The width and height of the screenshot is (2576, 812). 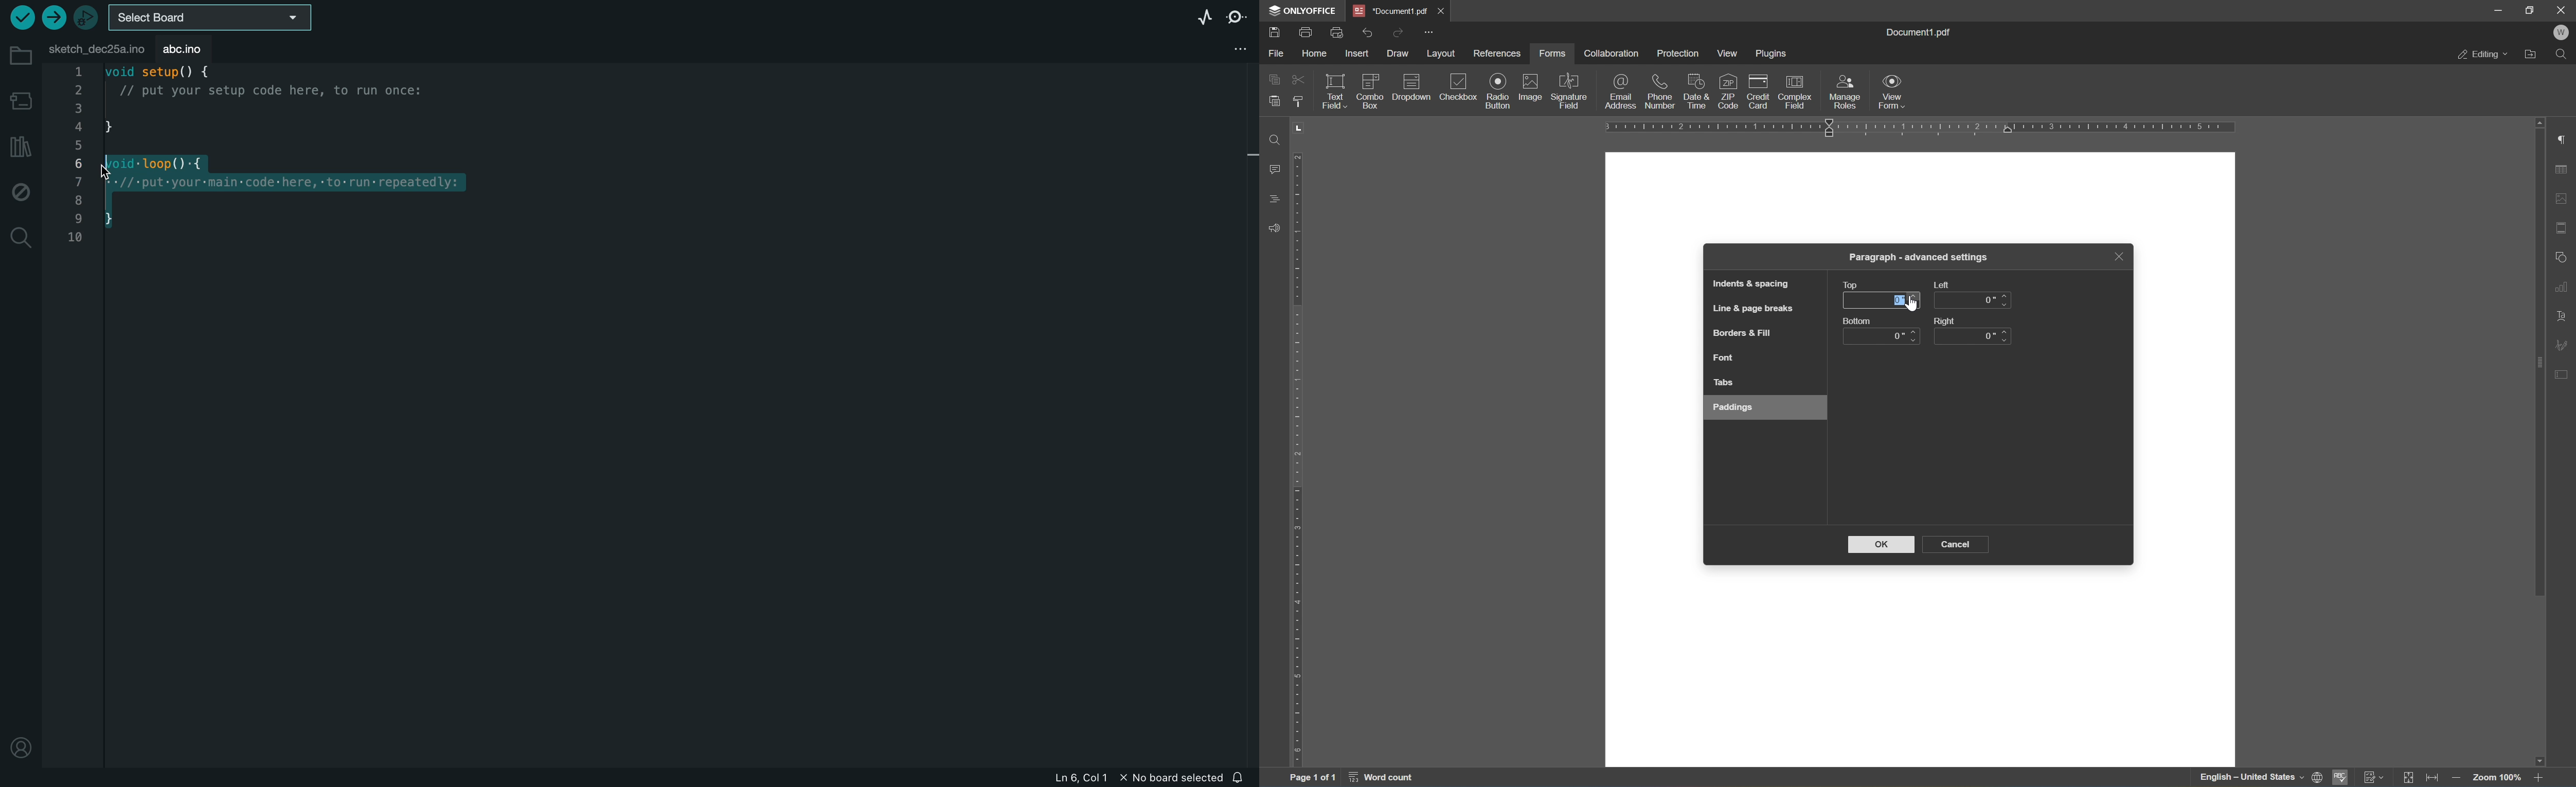 What do you see at coordinates (2564, 286) in the screenshot?
I see `chart settings` at bounding box center [2564, 286].